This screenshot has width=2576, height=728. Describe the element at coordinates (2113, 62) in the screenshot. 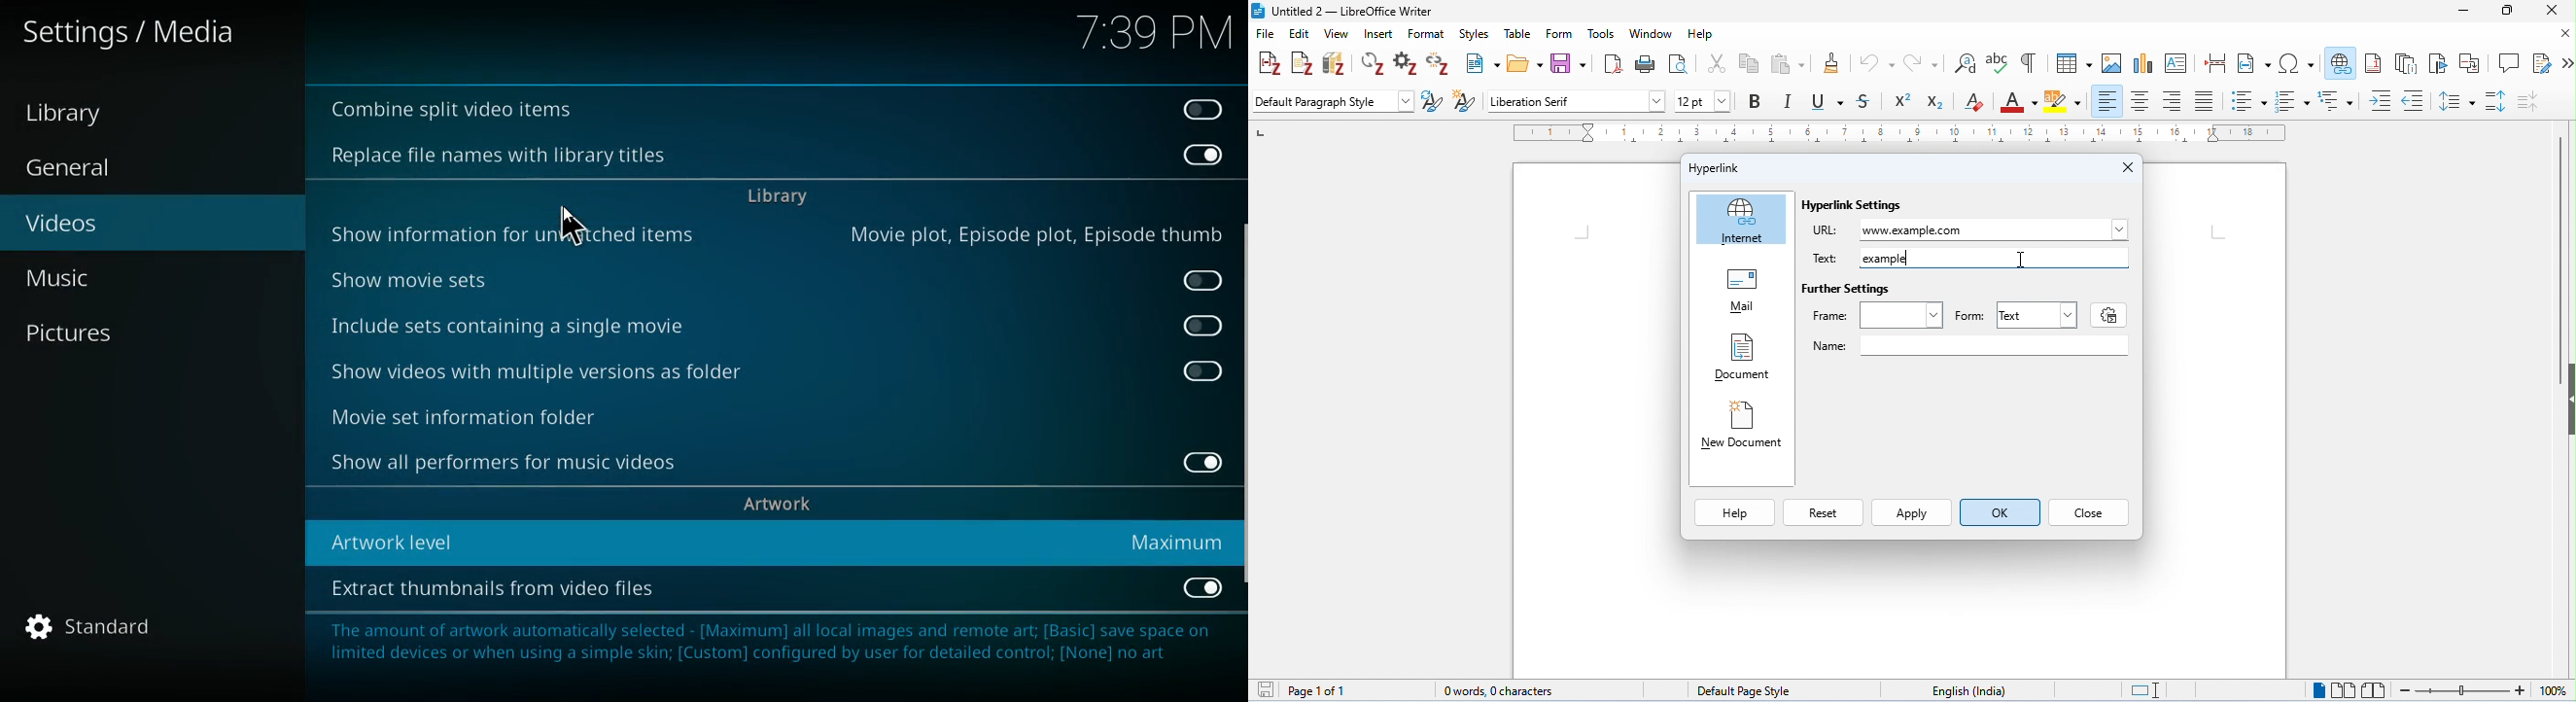

I see `insert image` at that location.